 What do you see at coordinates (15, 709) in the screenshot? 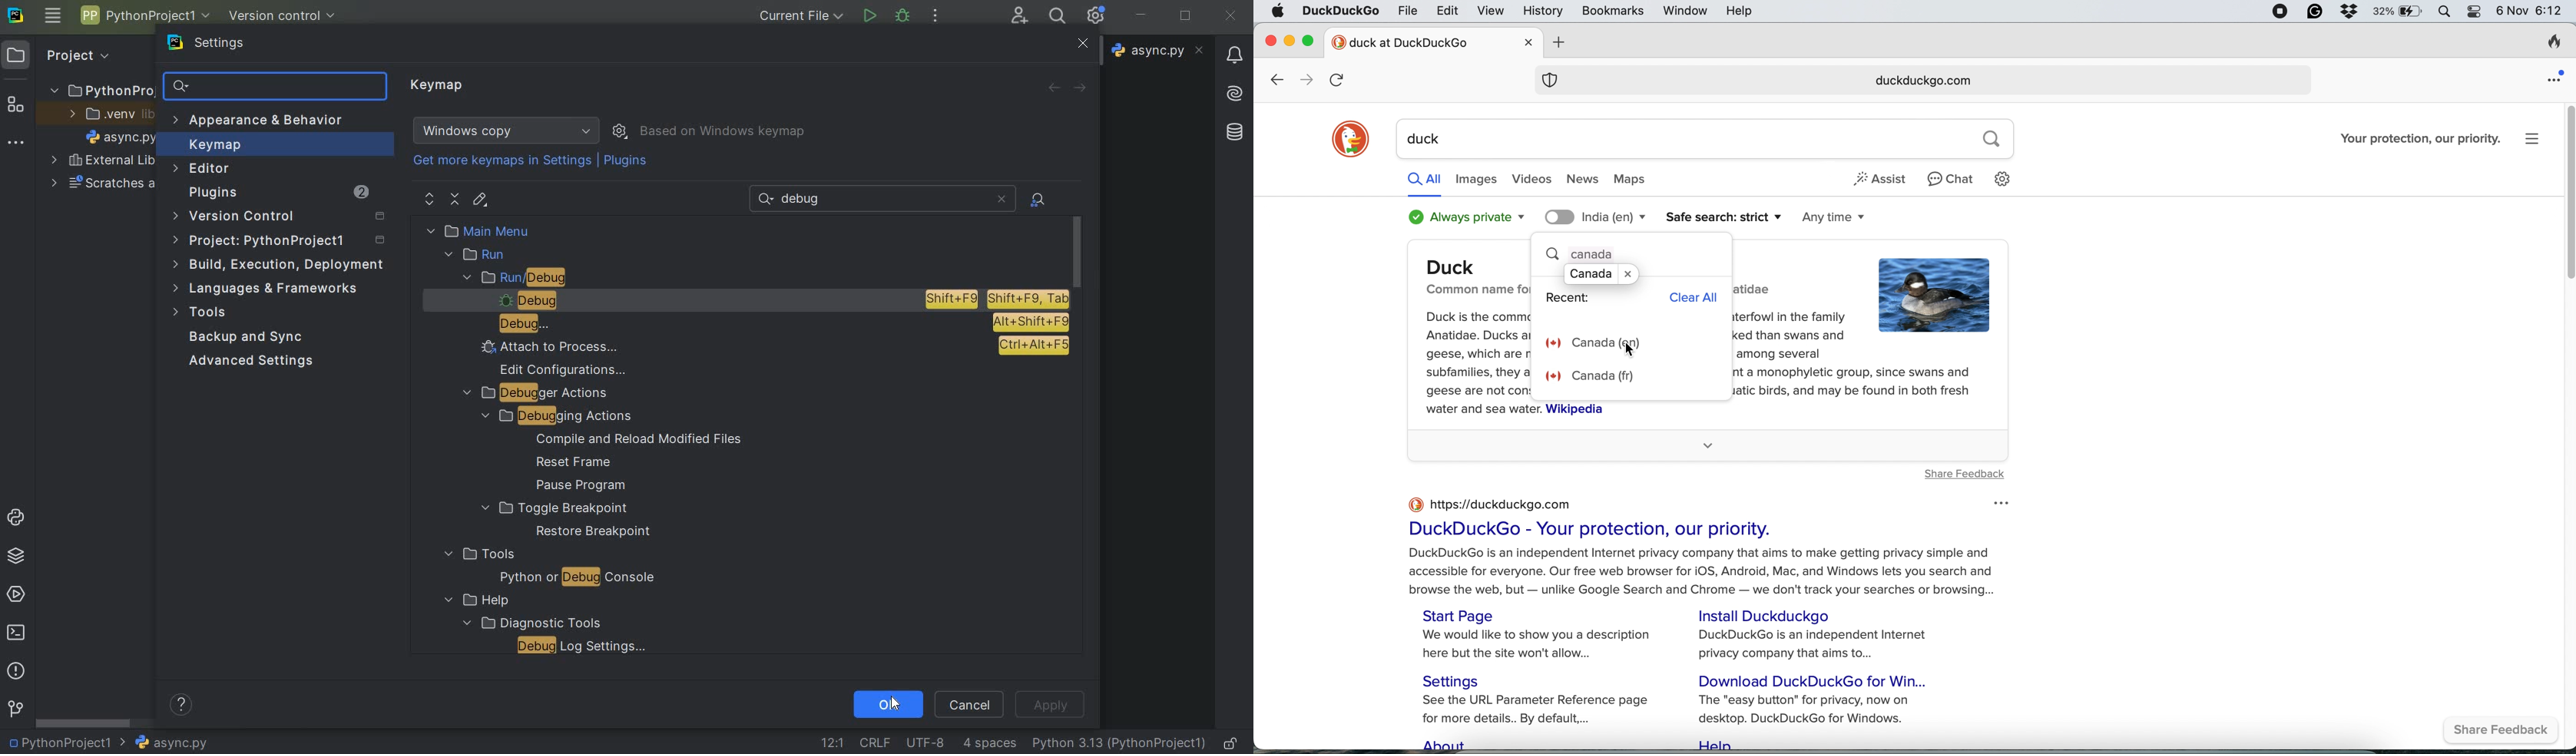
I see `version control` at bounding box center [15, 709].